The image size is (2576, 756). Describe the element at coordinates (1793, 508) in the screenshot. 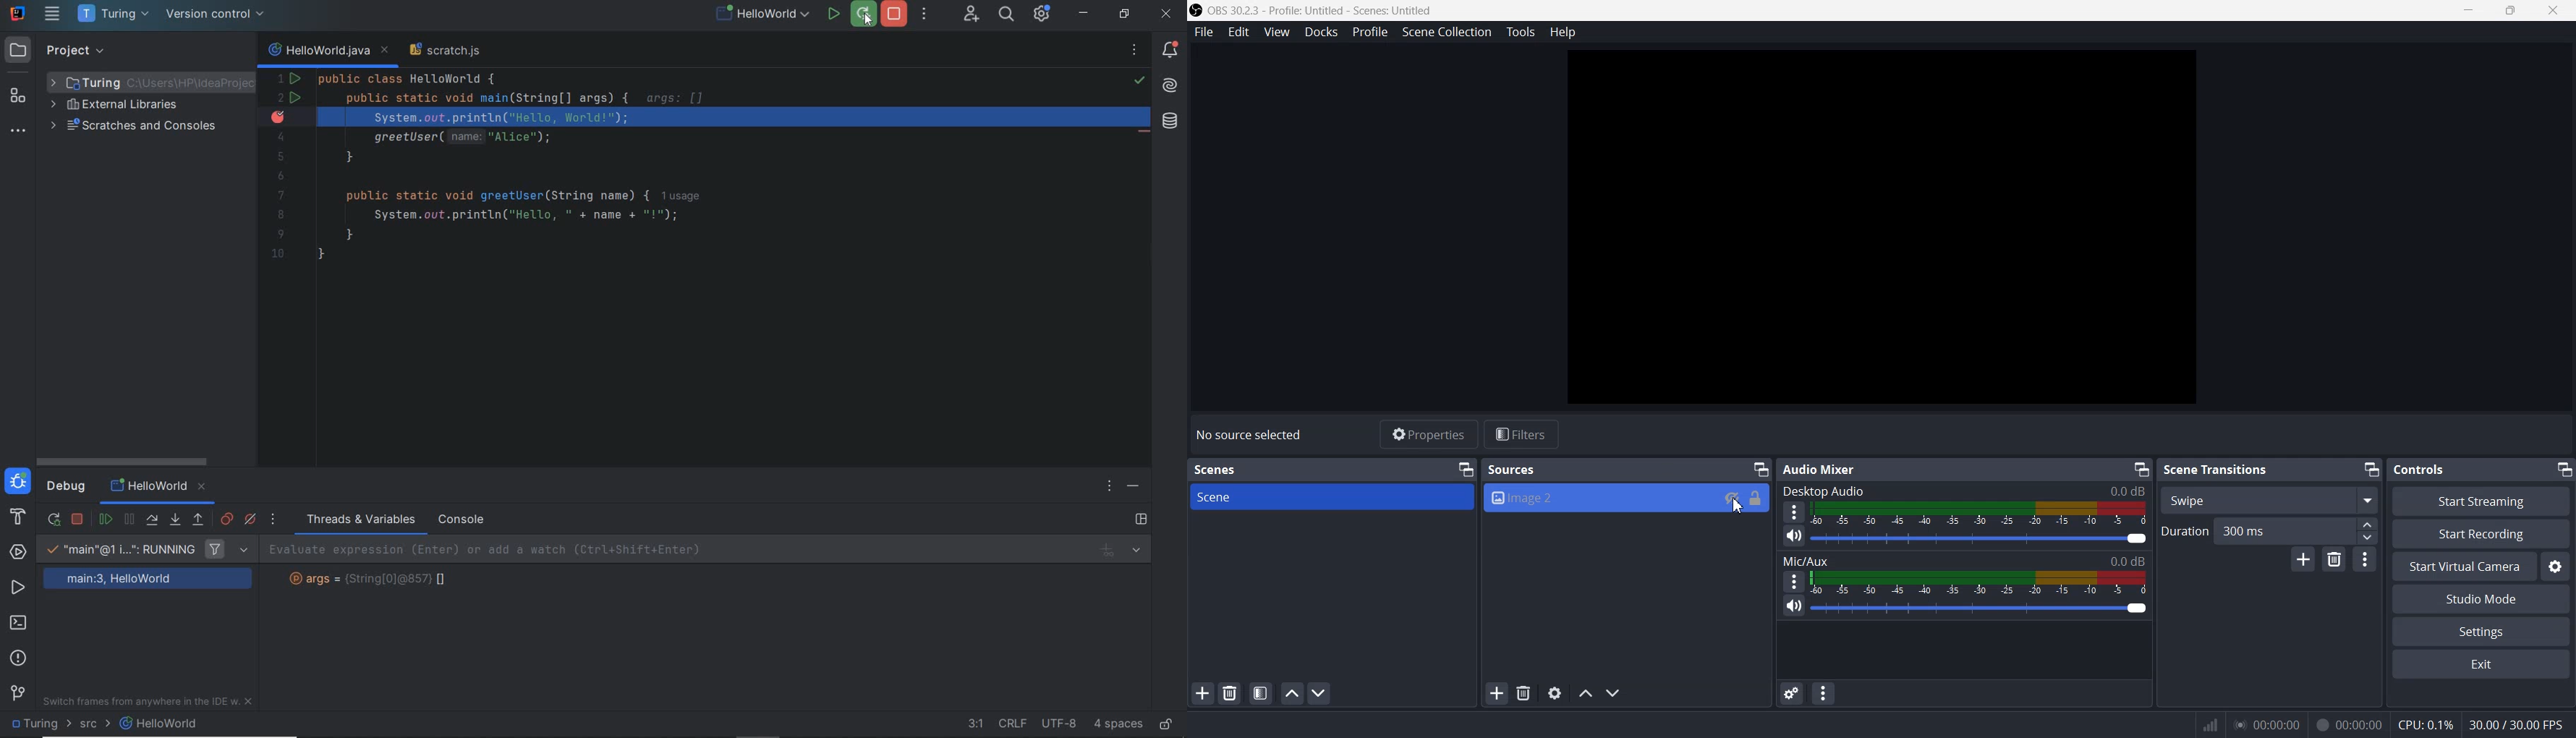

I see `More` at that location.